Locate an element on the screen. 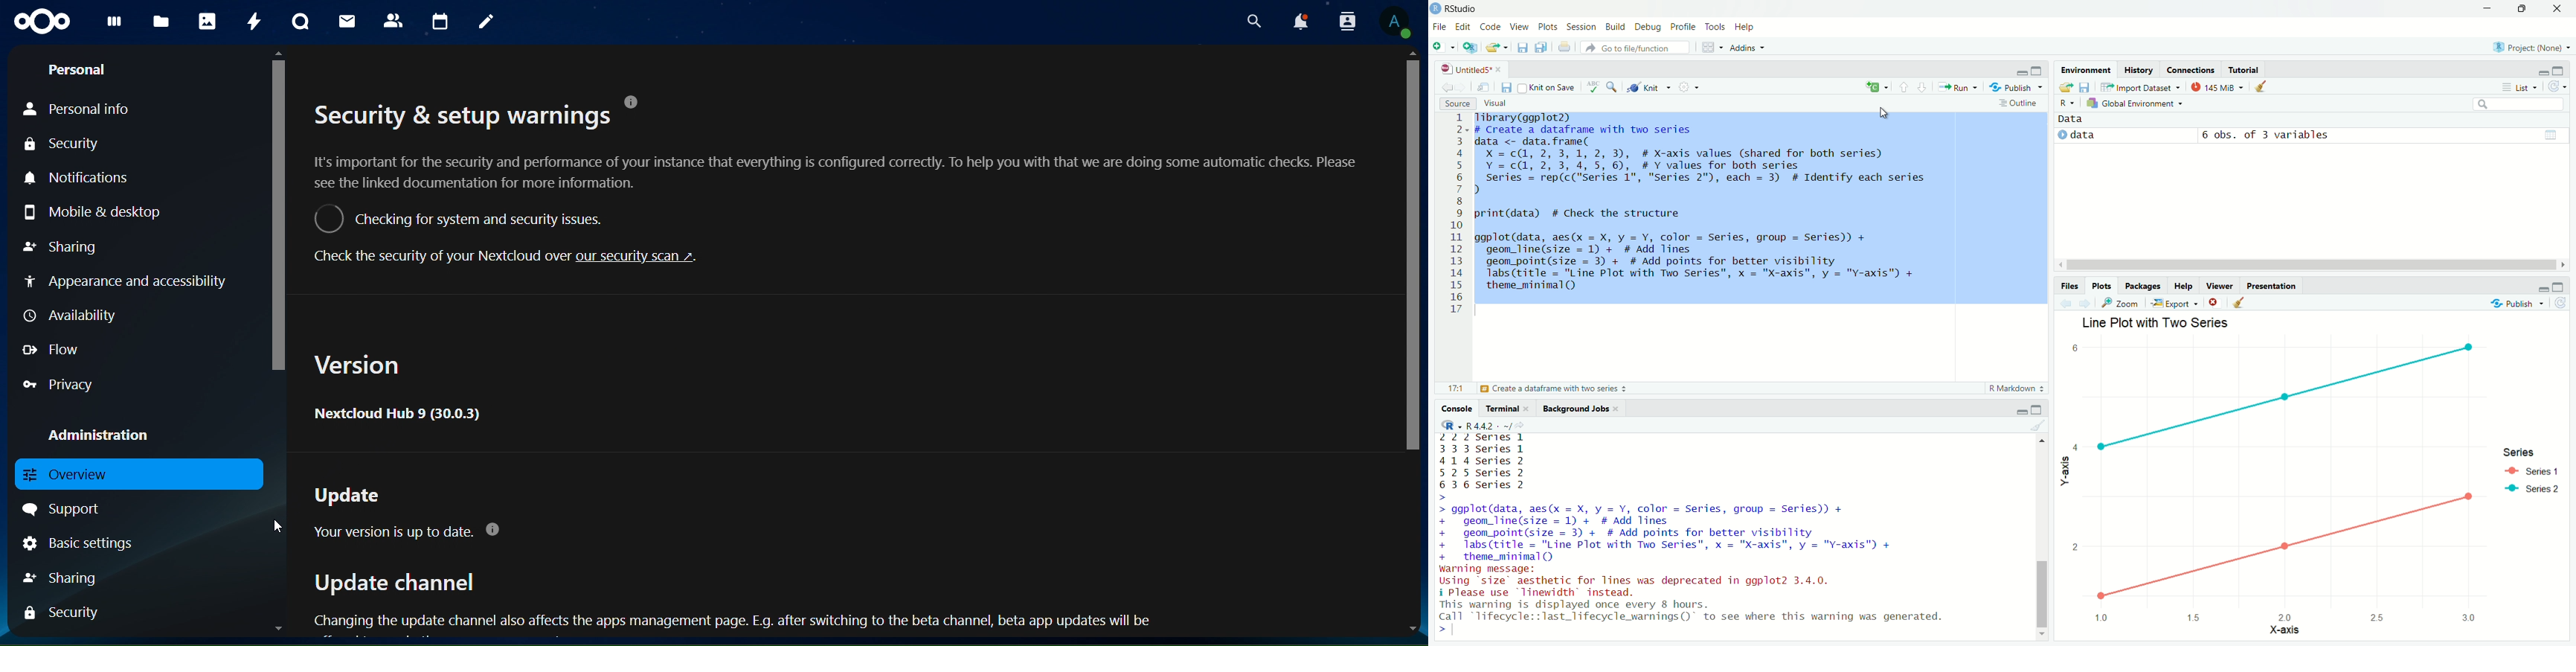  Refresh is located at coordinates (2559, 304).